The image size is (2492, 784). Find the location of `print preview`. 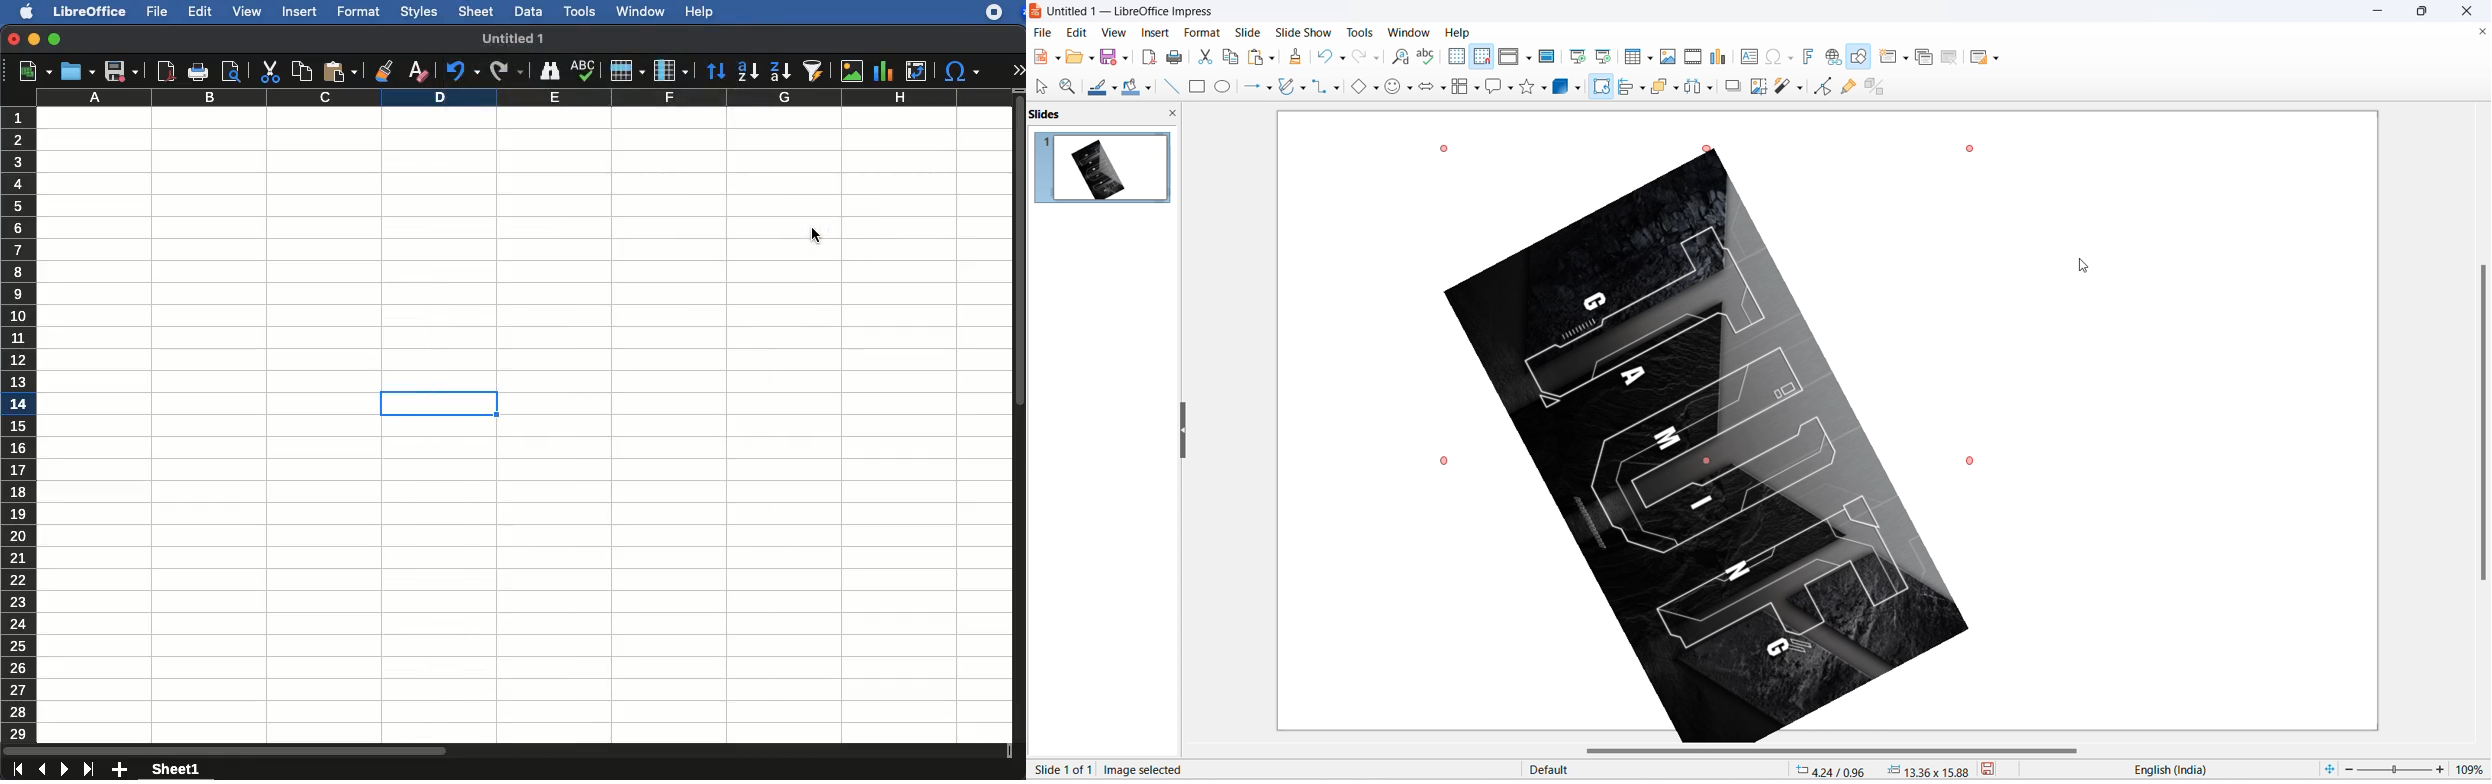

print preview is located at coordinates (230, 71).